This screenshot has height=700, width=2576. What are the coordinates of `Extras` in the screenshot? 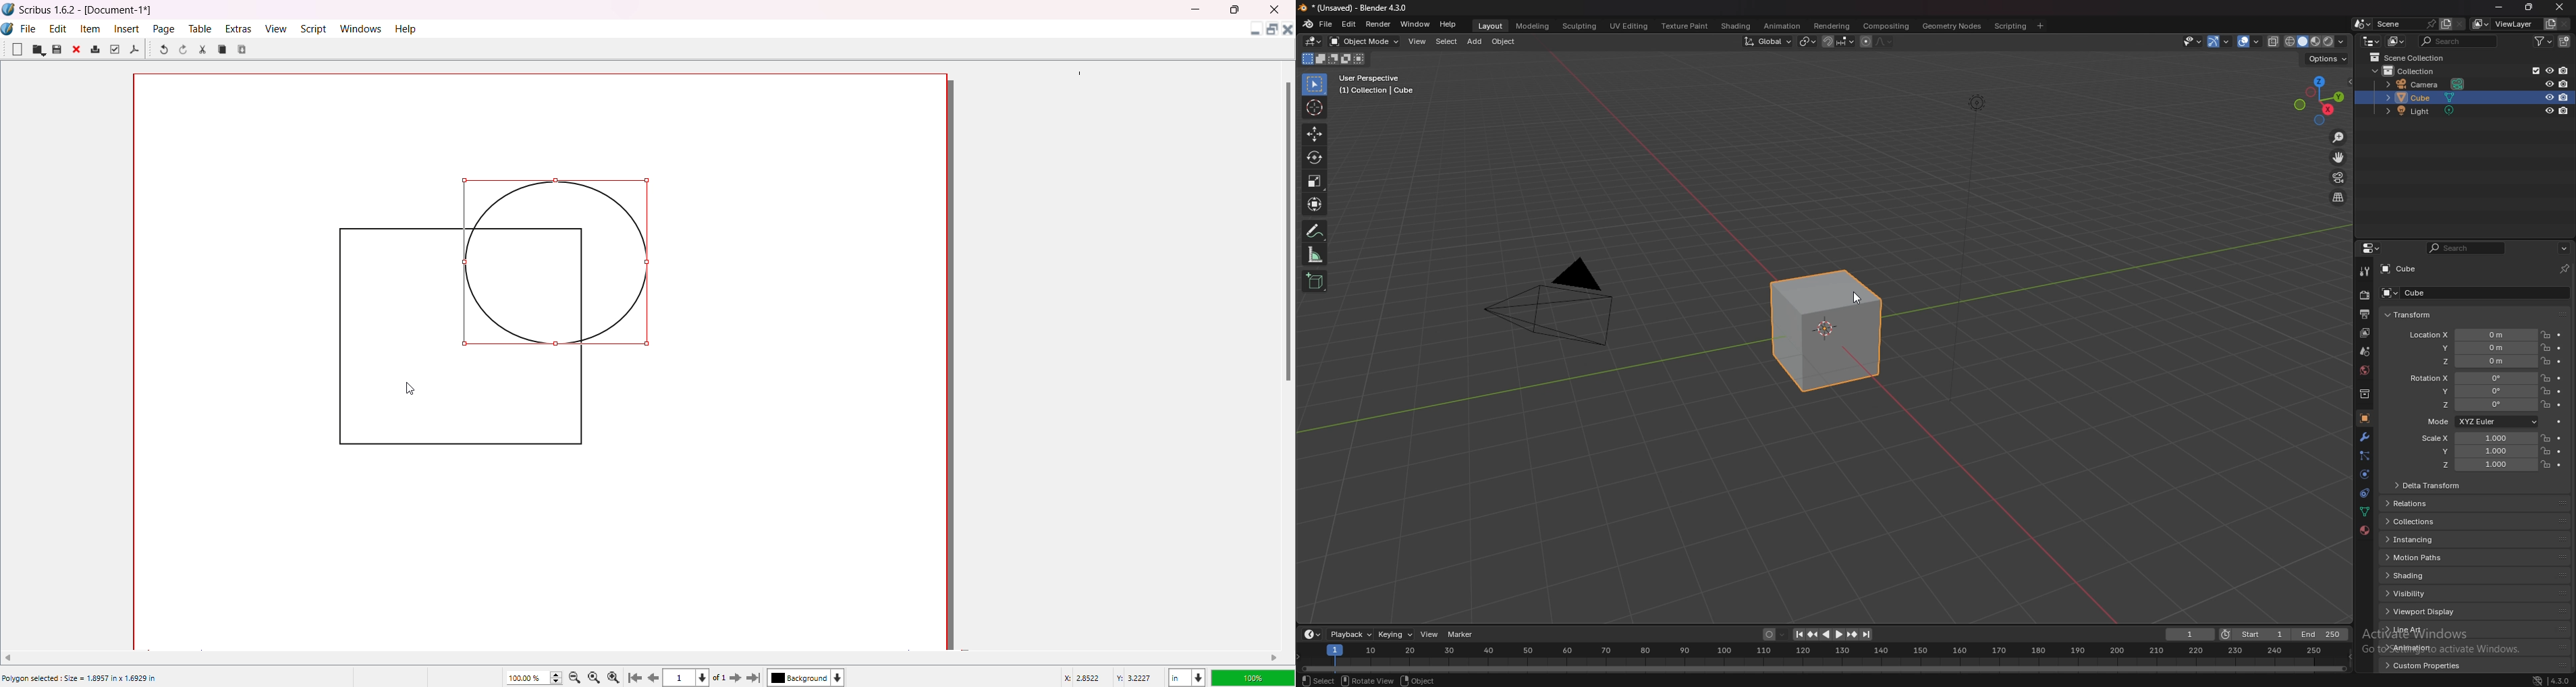 It's located at (239, 28).